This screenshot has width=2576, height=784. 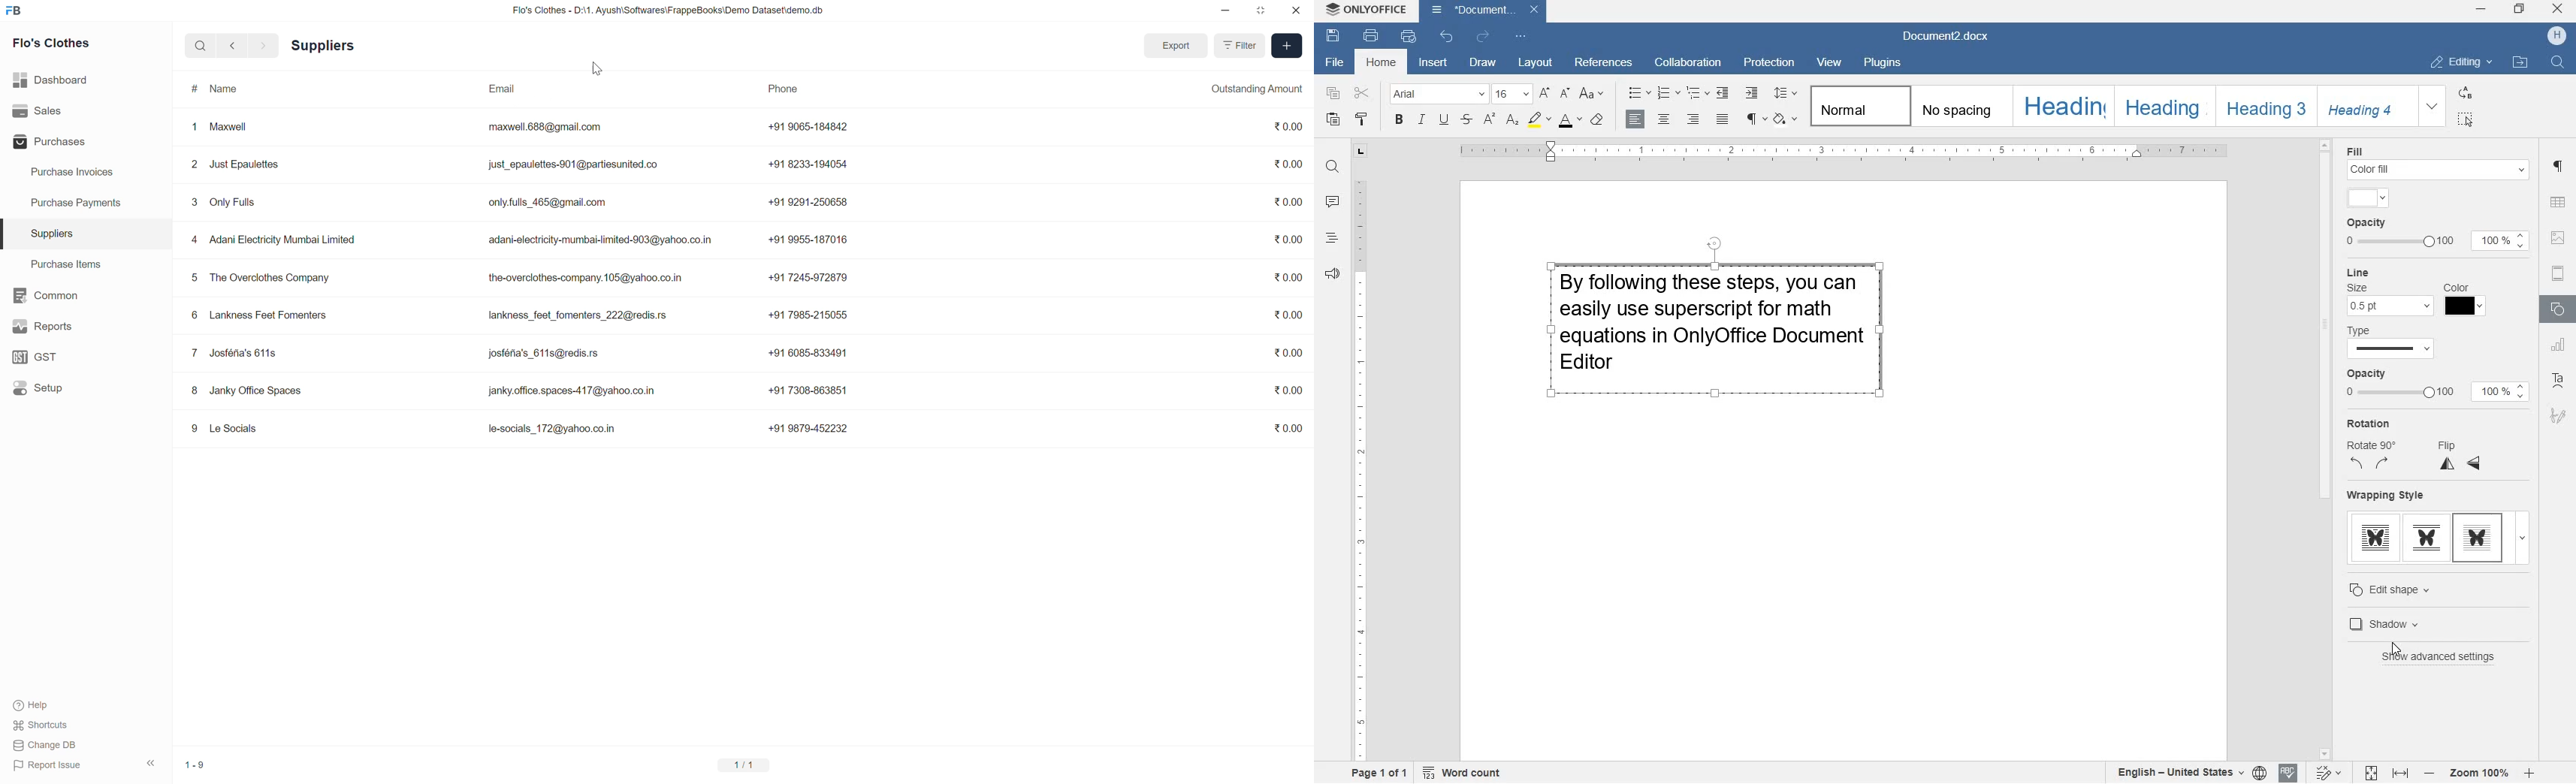 I want to click on select document/text language, so click(x=2188, y=773).